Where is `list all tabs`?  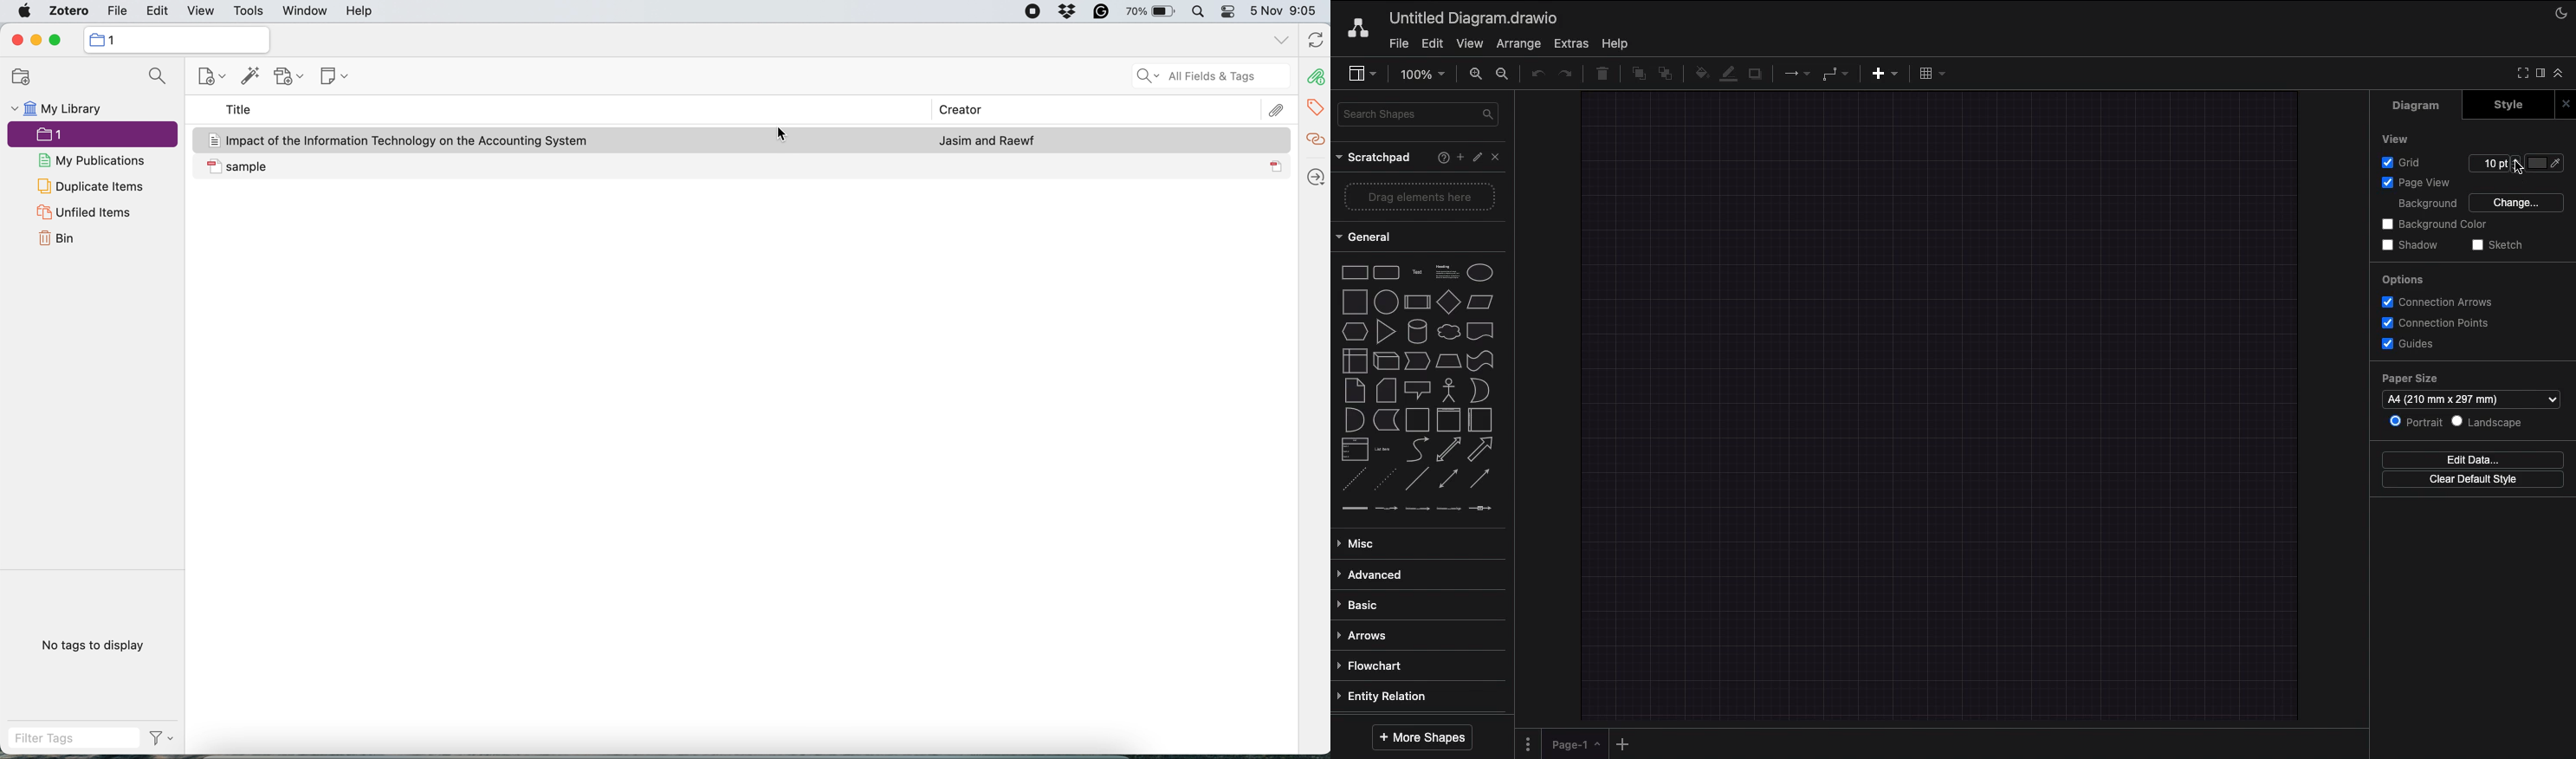 list all tabs is located at coordinates (1279, 40).